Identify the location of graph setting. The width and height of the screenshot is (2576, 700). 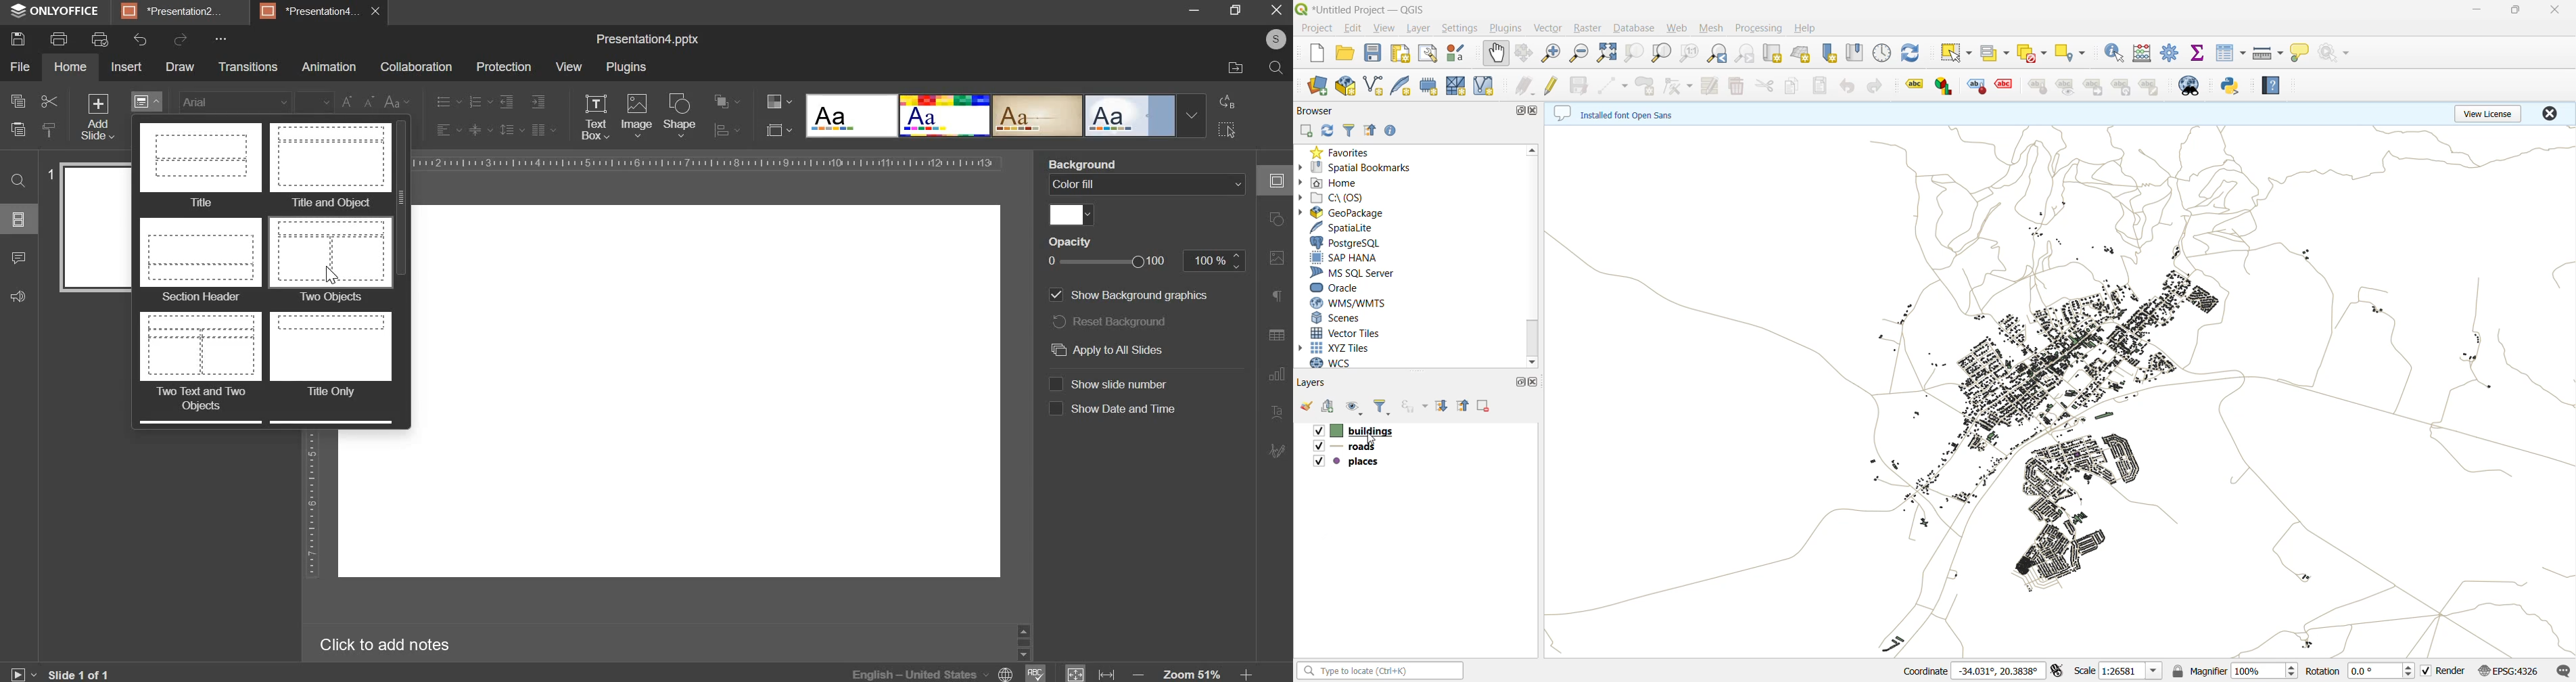
(1275, 373).